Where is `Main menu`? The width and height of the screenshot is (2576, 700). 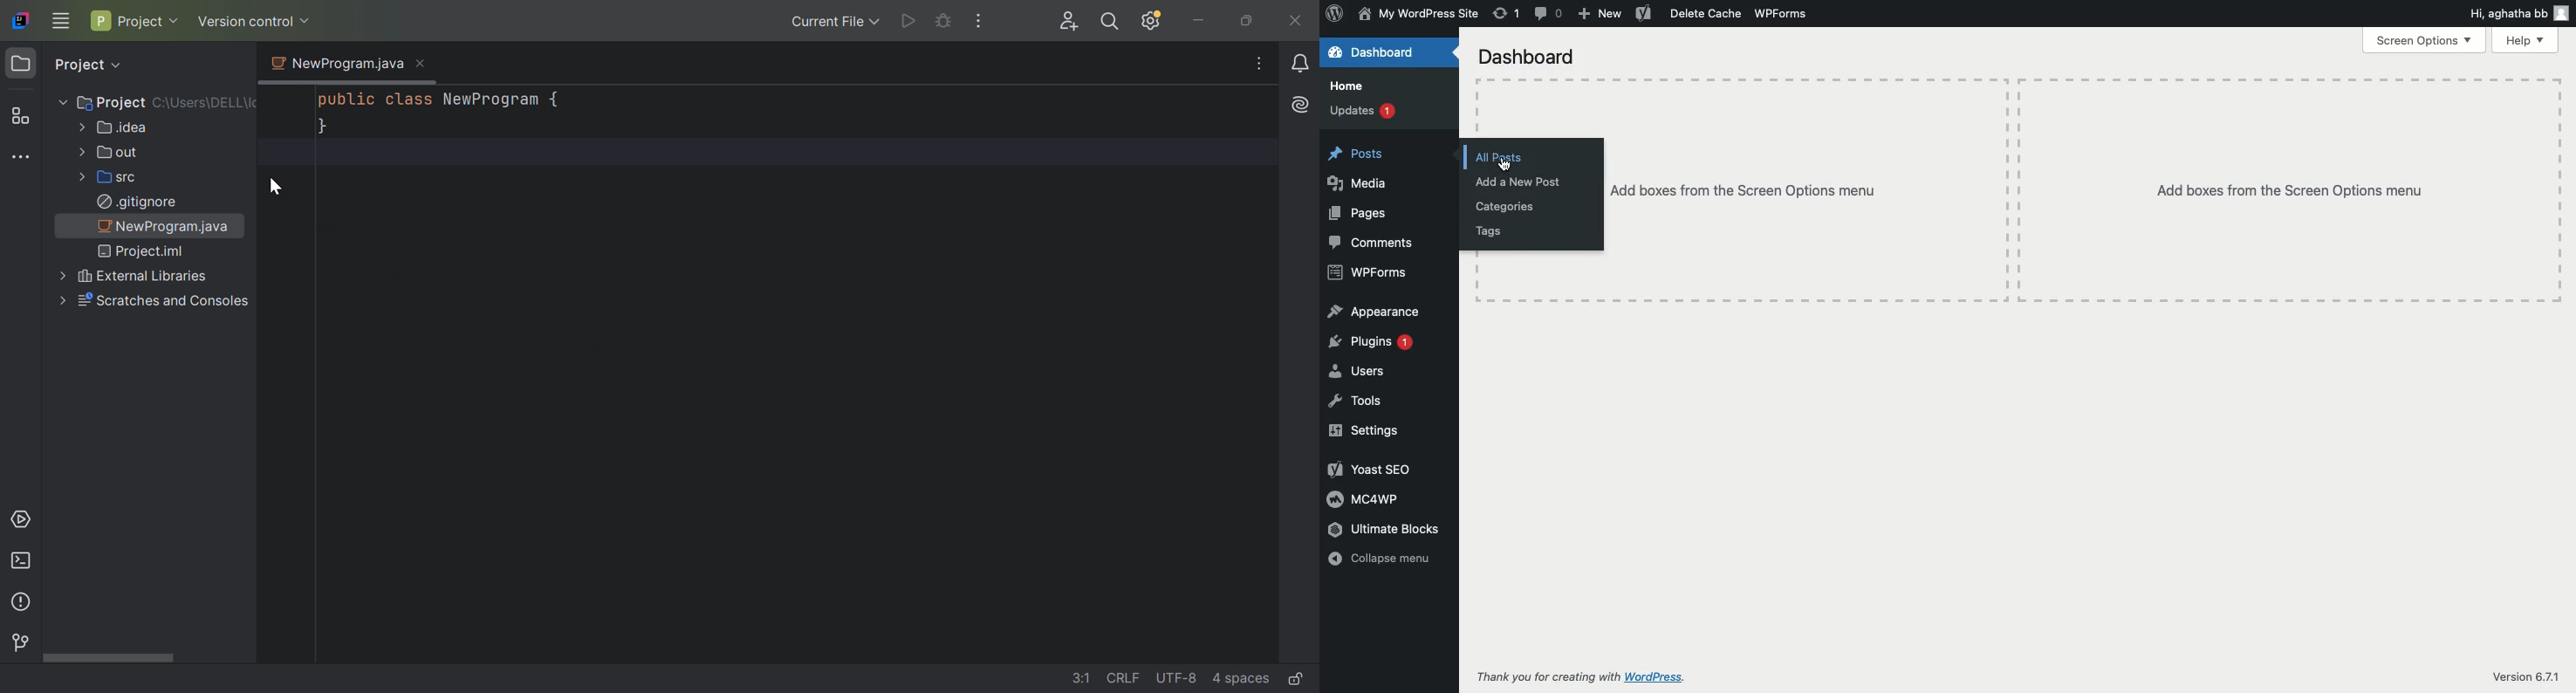
Main menu is located at coordinates (60, 20).